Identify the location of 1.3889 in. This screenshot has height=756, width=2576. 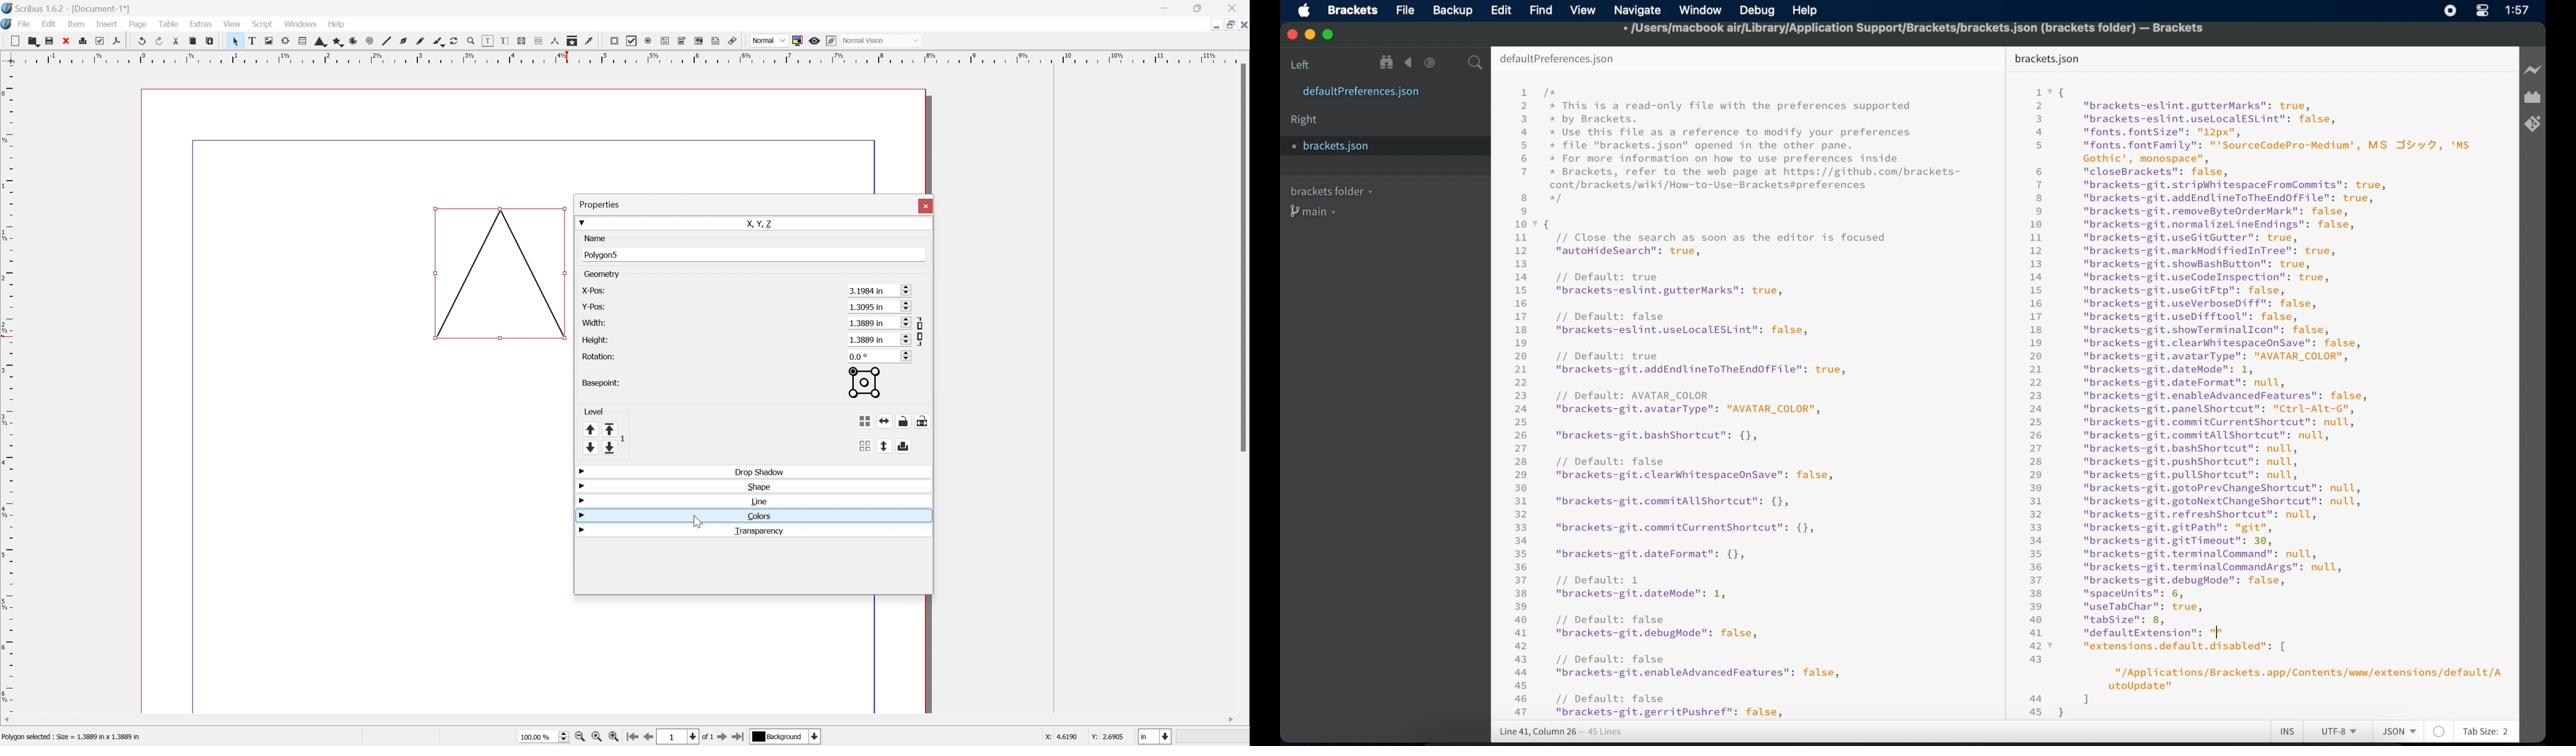
(867, 339).